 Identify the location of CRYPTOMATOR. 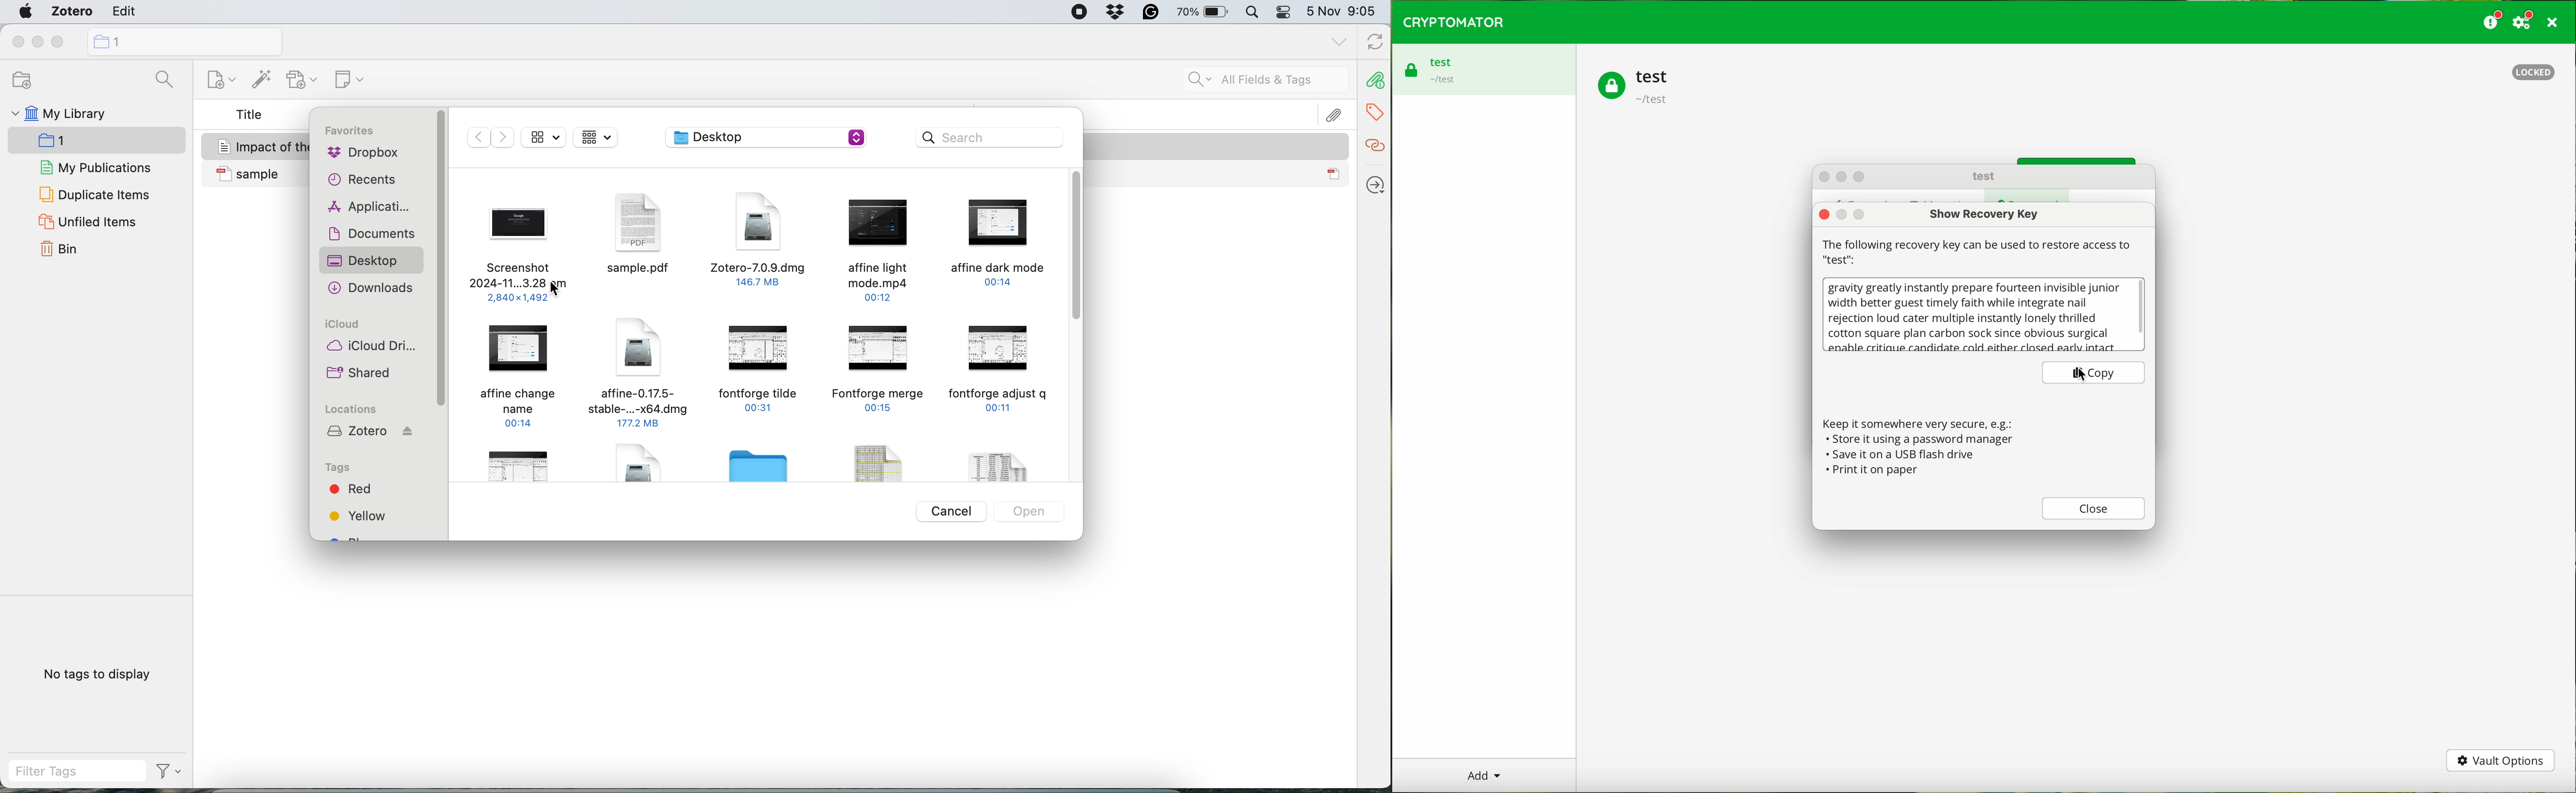
(1454, 22).